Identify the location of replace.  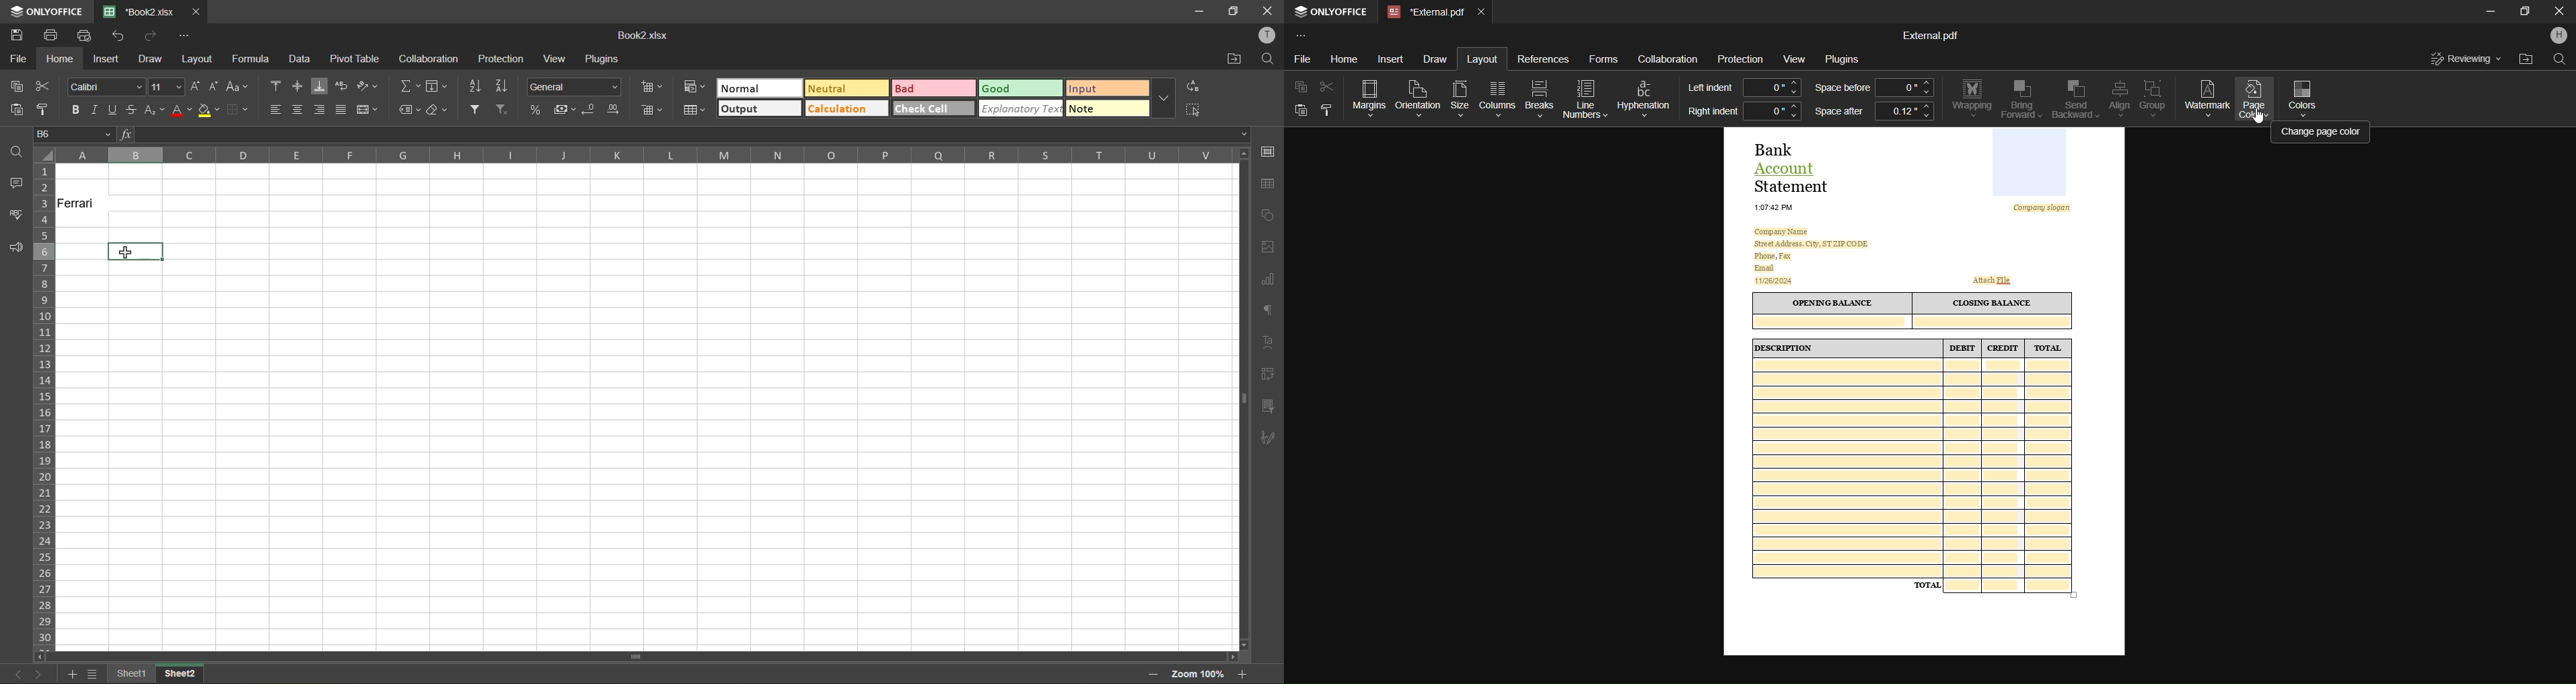
(1193, 87).